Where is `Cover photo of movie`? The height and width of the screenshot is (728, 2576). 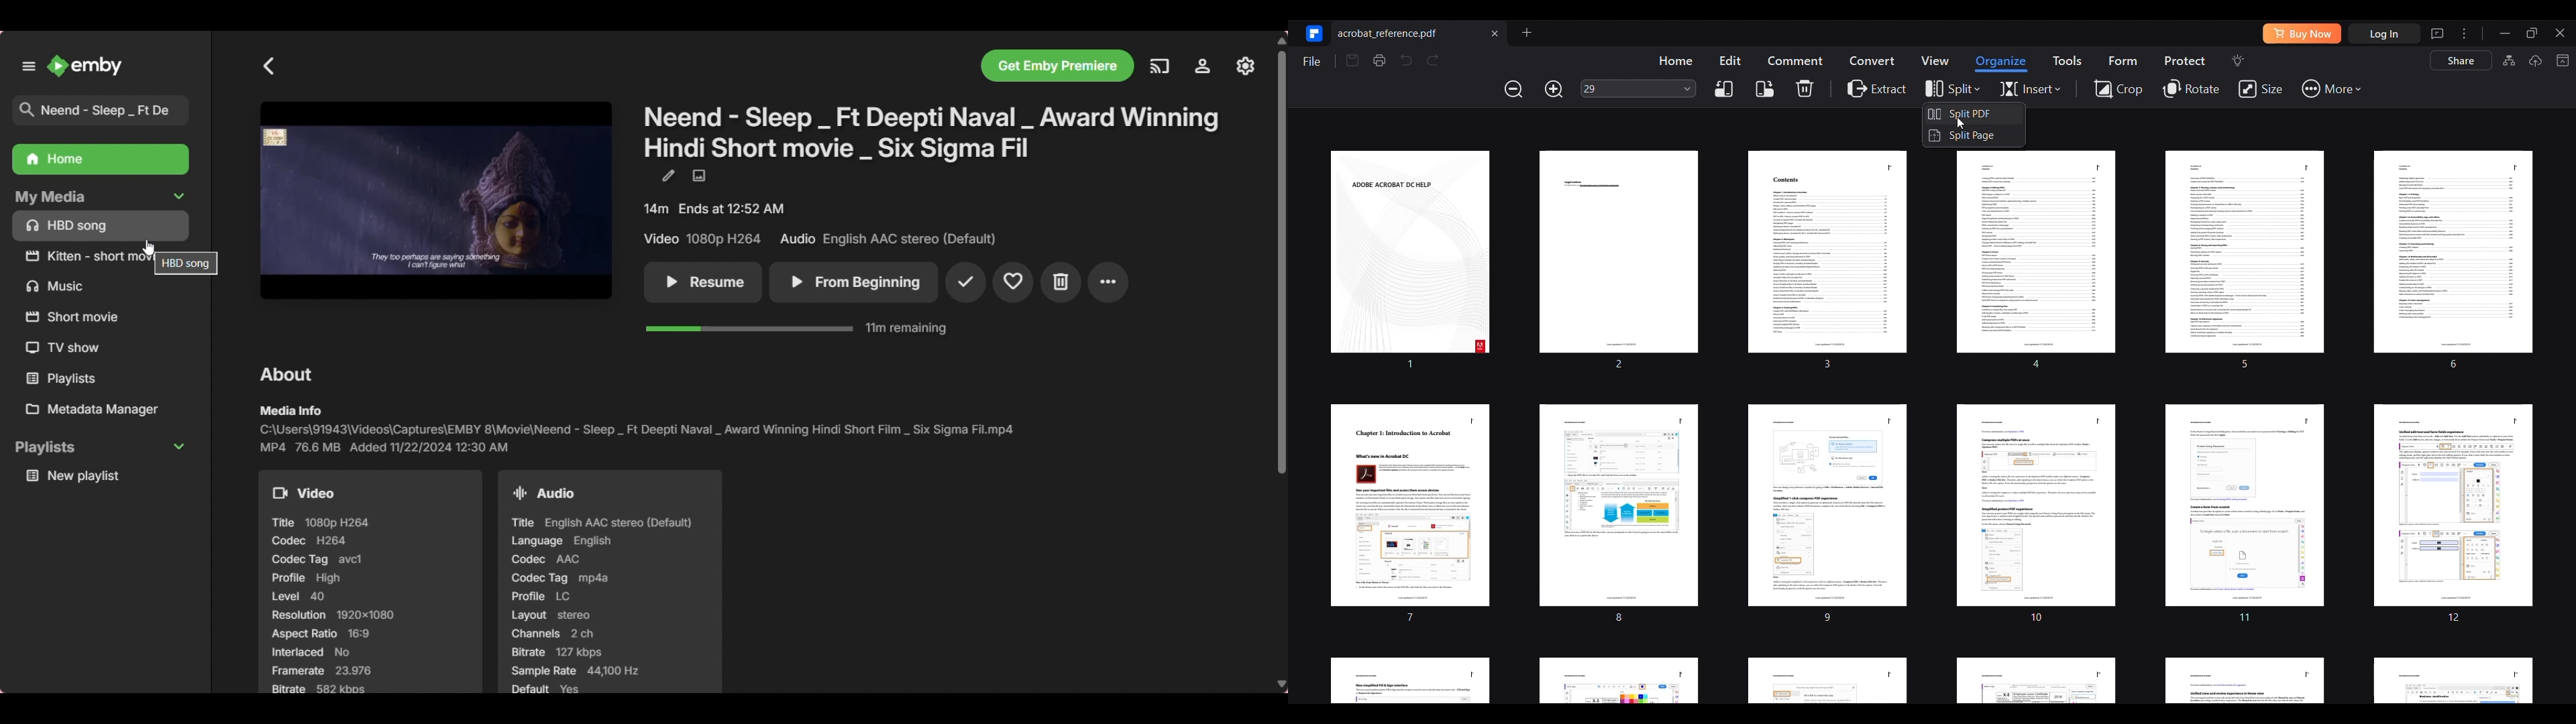 Cover photo of movie is located at coordinates (436, 201).